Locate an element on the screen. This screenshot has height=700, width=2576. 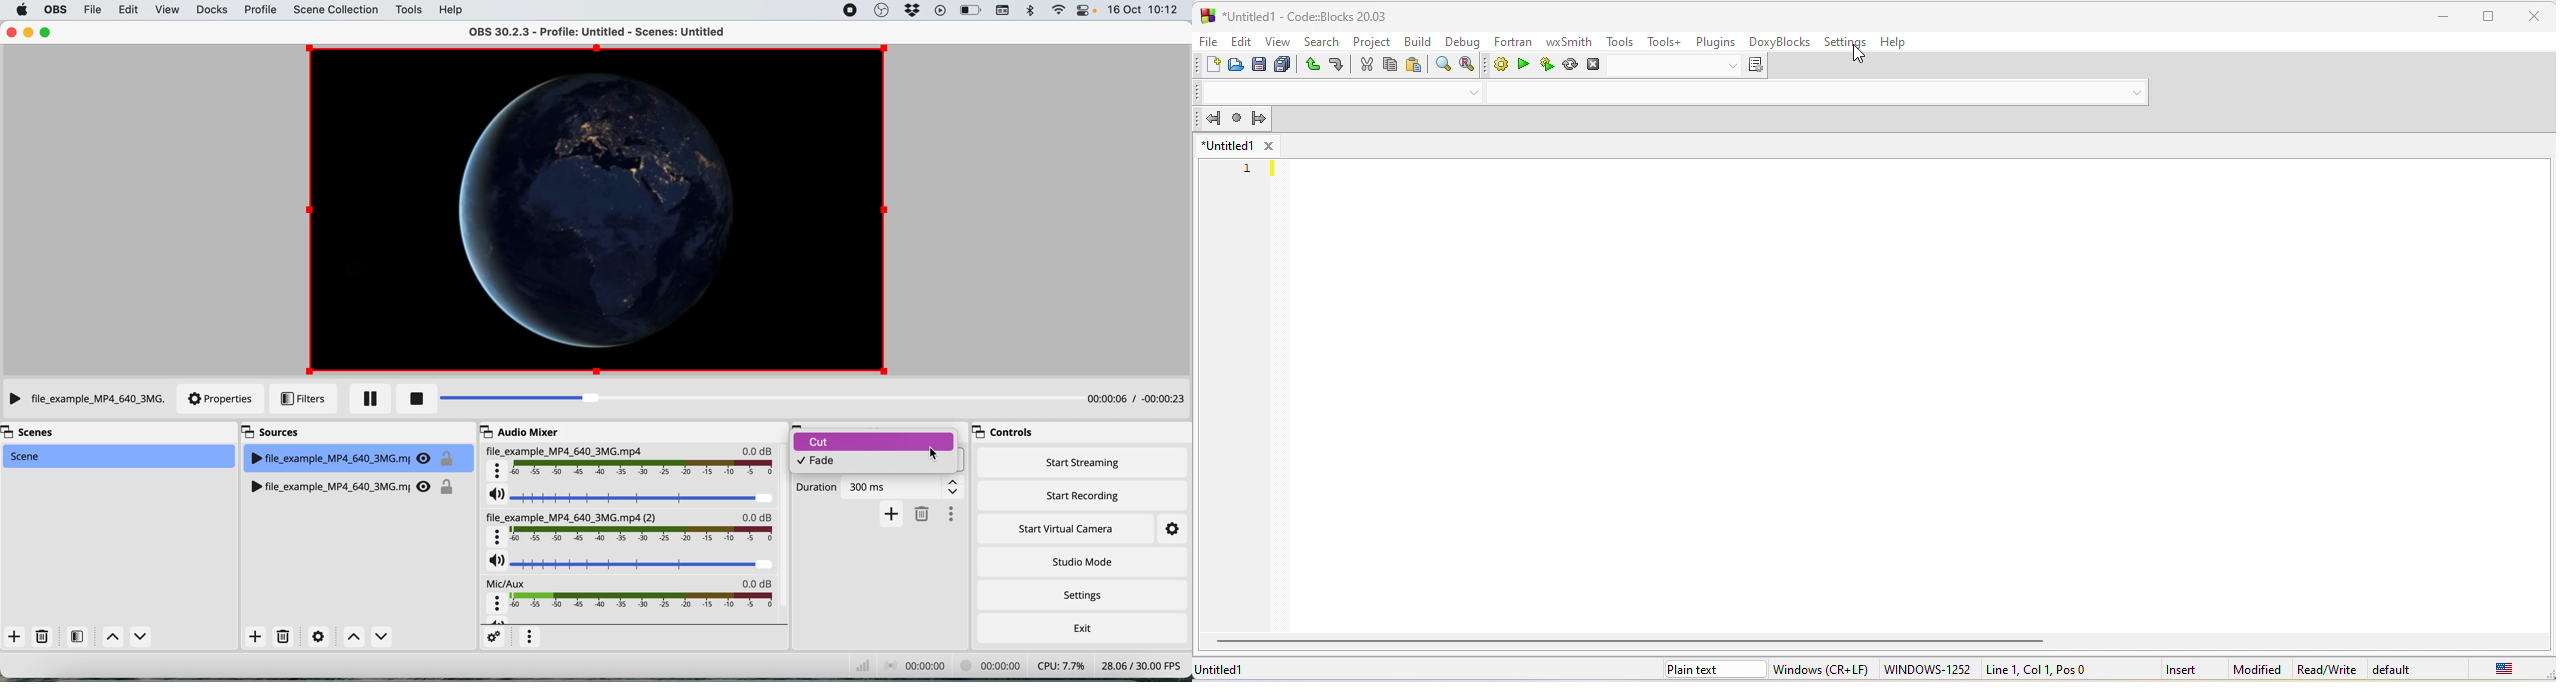
 file_example_MP4_640_3MG.mj is located at coordinates (356, 458).